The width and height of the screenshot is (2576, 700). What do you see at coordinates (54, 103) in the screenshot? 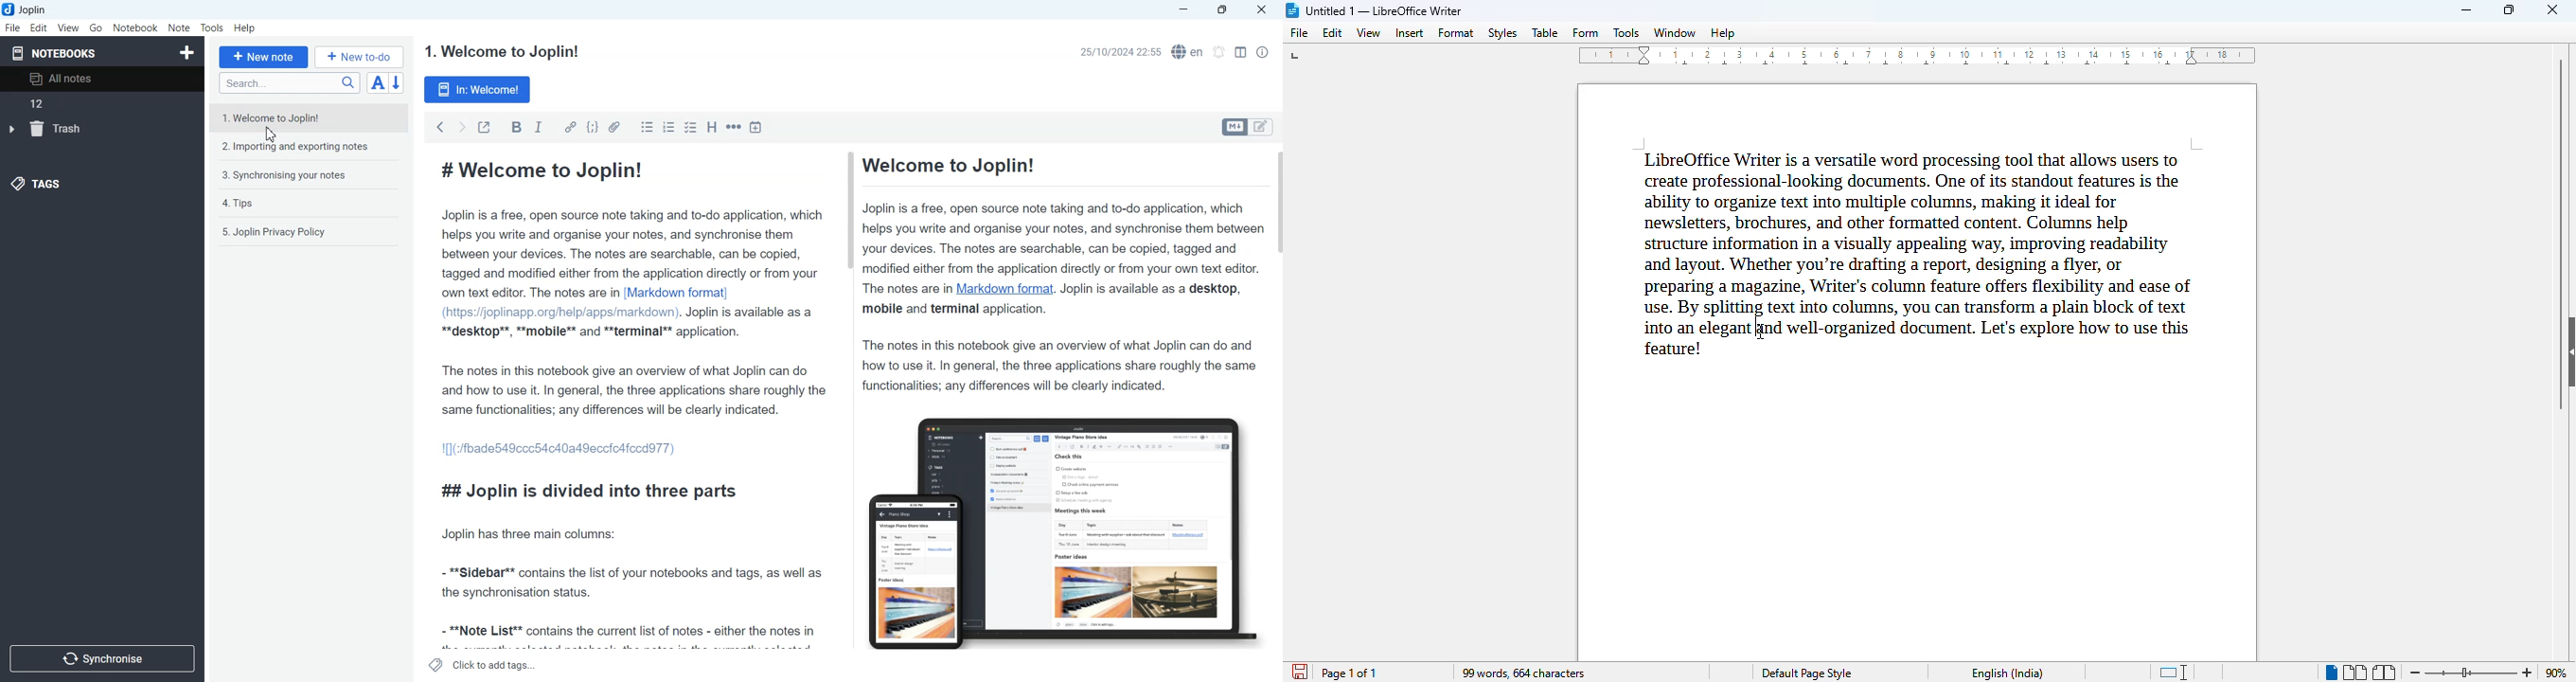
I see `12` at bounding box center [54, 103].